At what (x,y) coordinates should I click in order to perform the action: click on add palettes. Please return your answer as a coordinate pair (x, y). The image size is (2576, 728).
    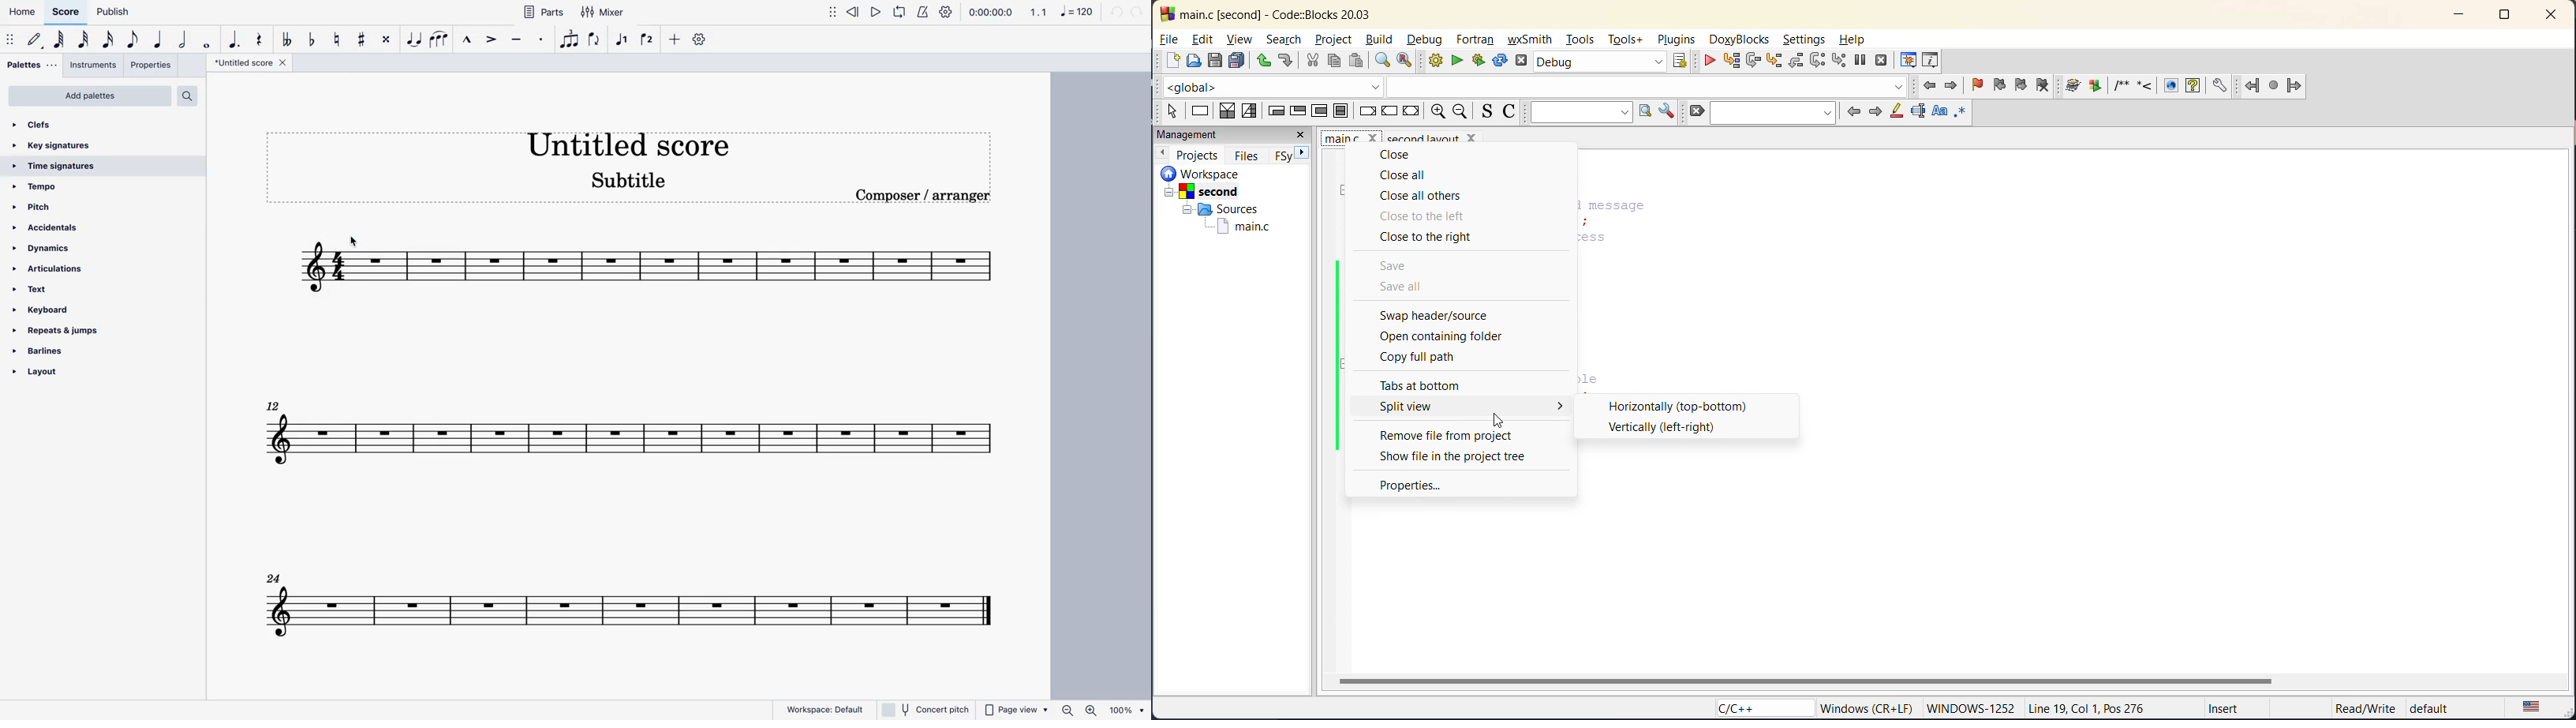
    Looking at the image, I should click on (91, 95).